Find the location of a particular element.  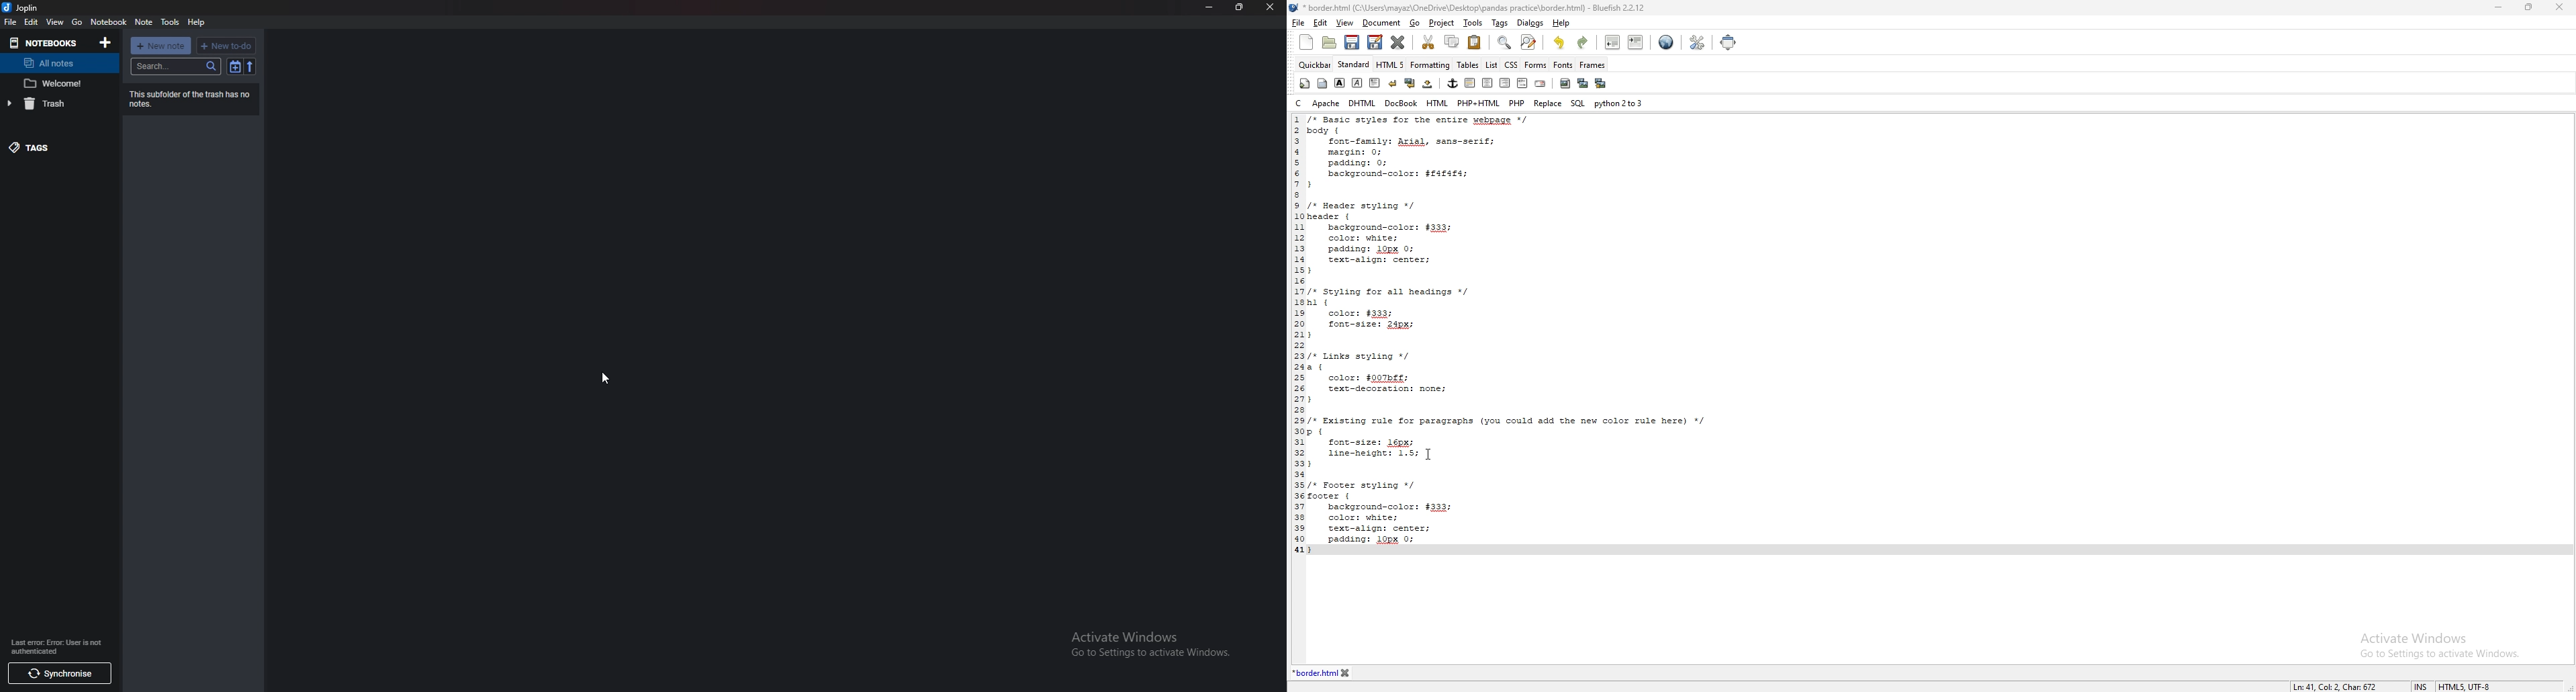

close is located at coordinates (1271, 7).